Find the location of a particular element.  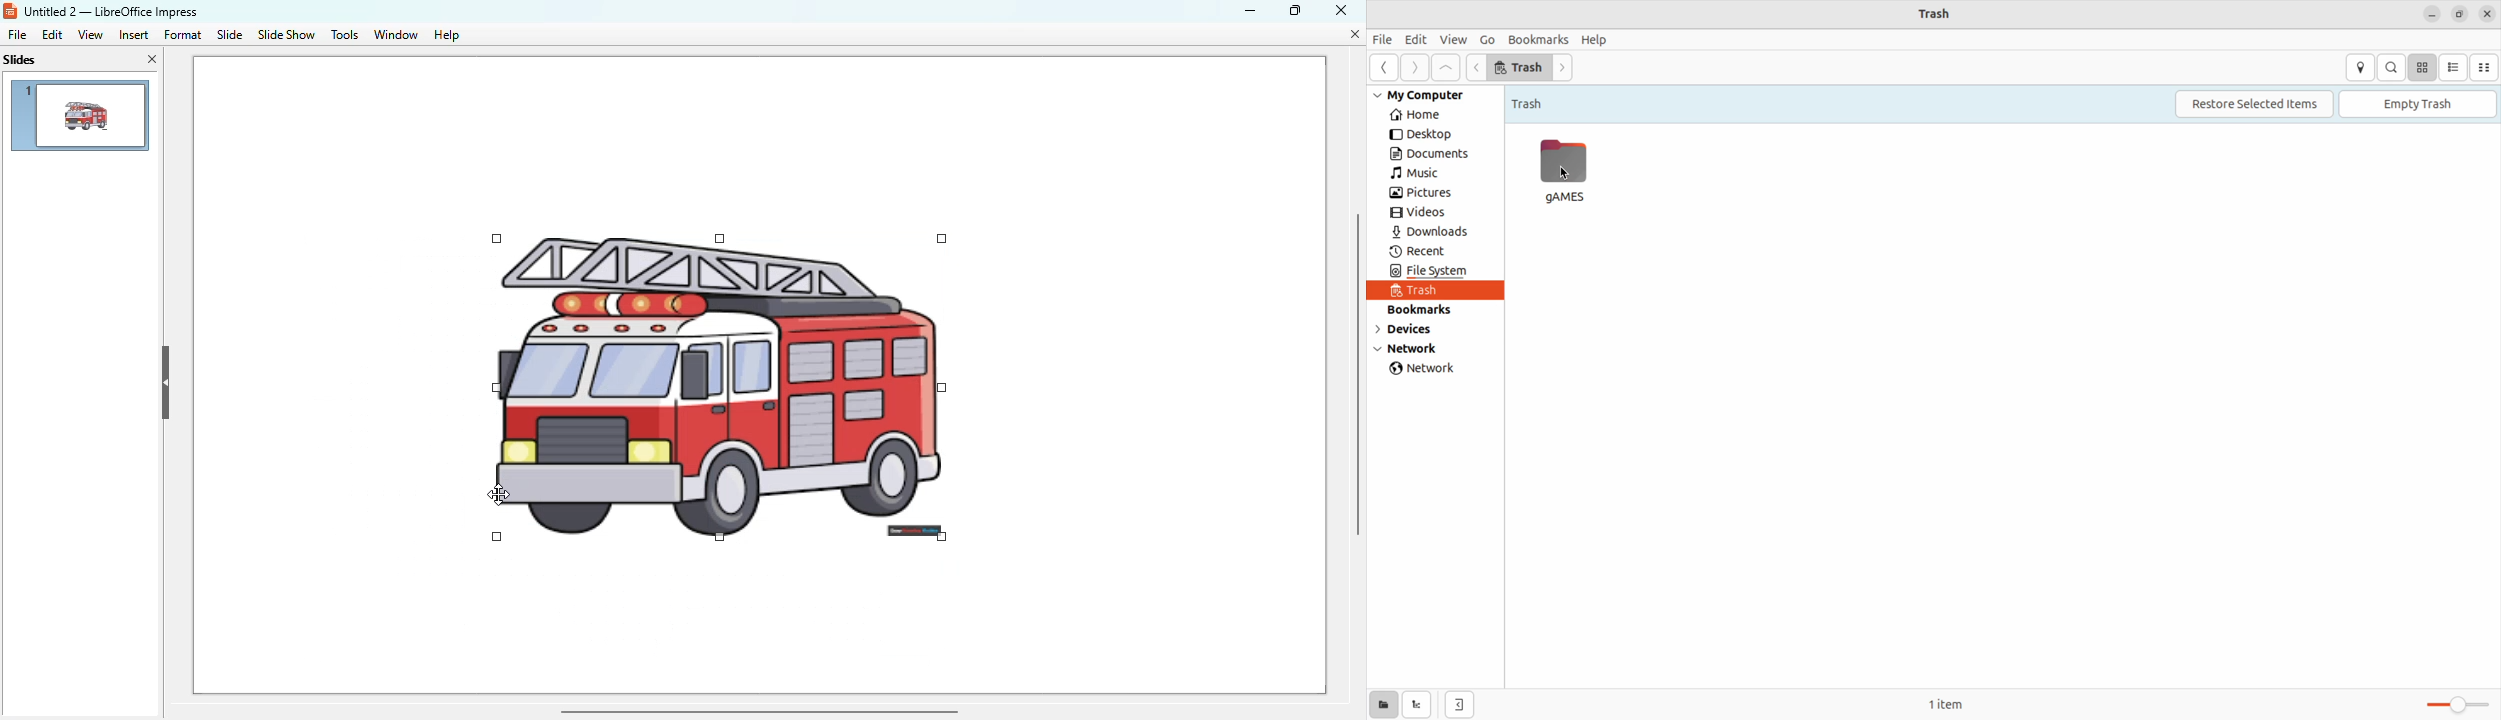

insert is located at coordinates (133, 35).